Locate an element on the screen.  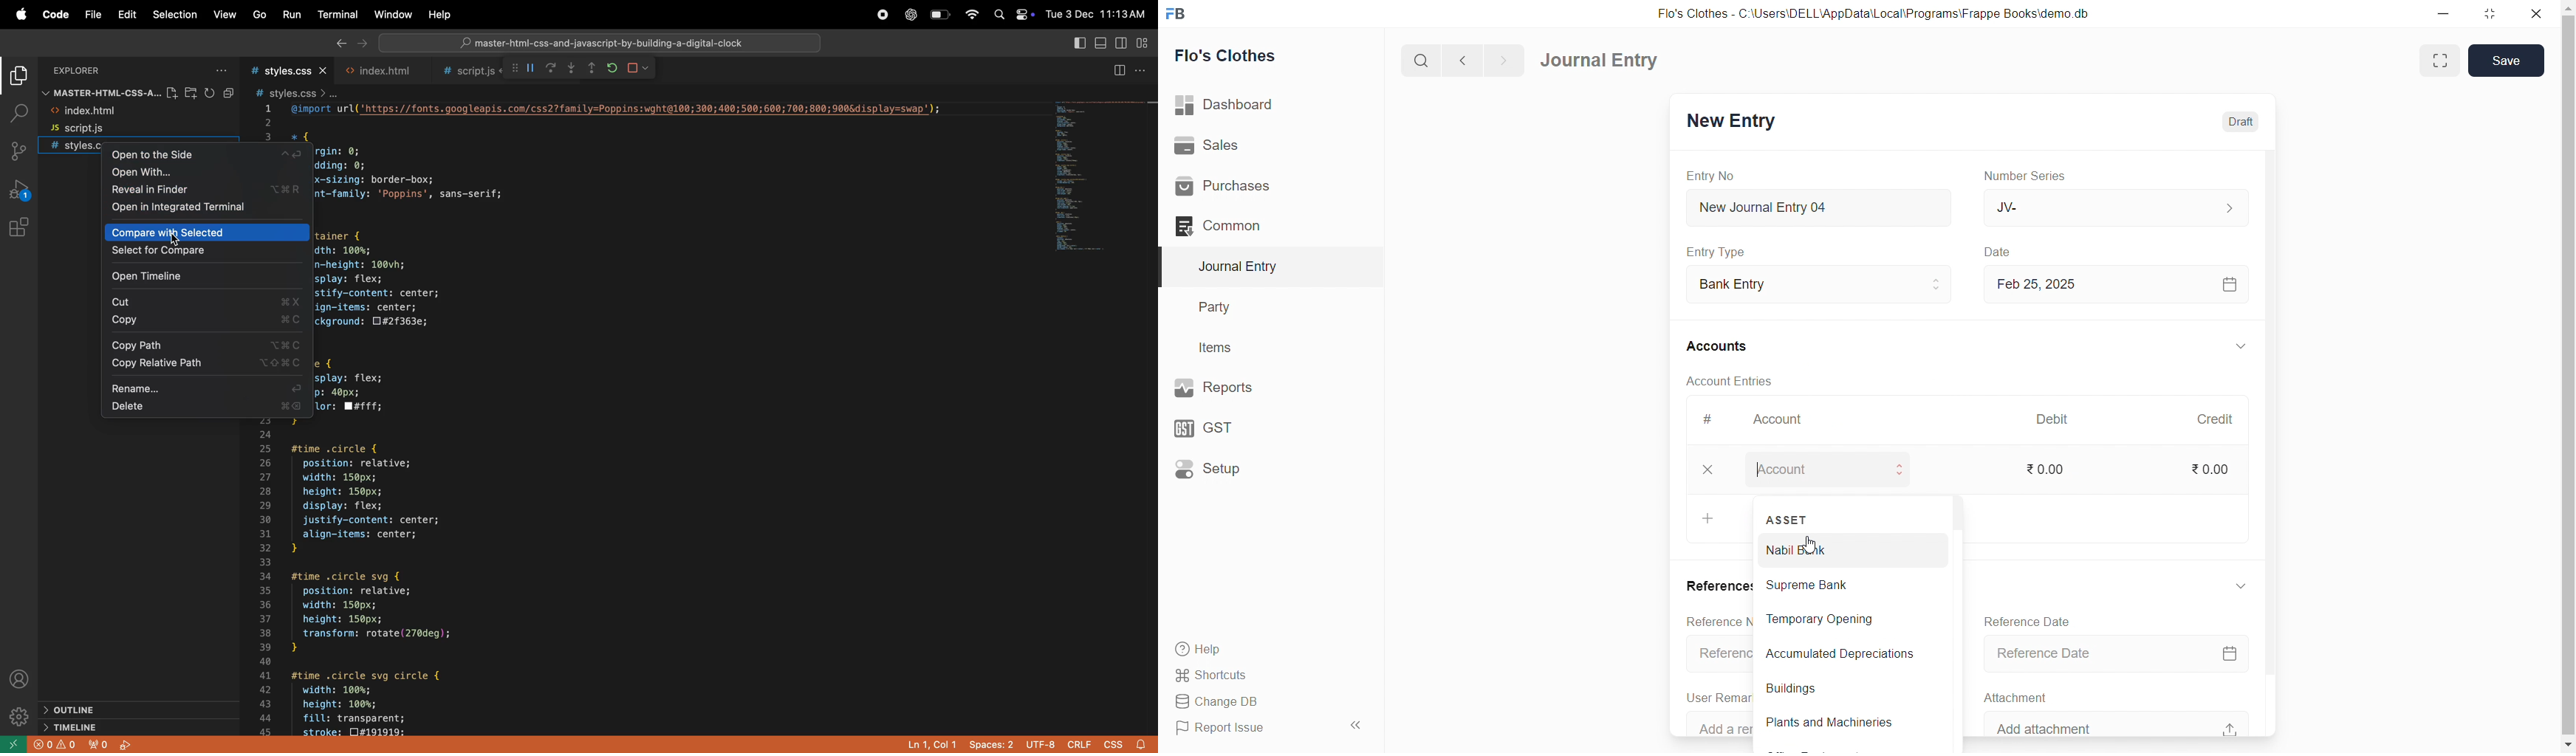
Scroll bar is located at coordinates (2275, 442).